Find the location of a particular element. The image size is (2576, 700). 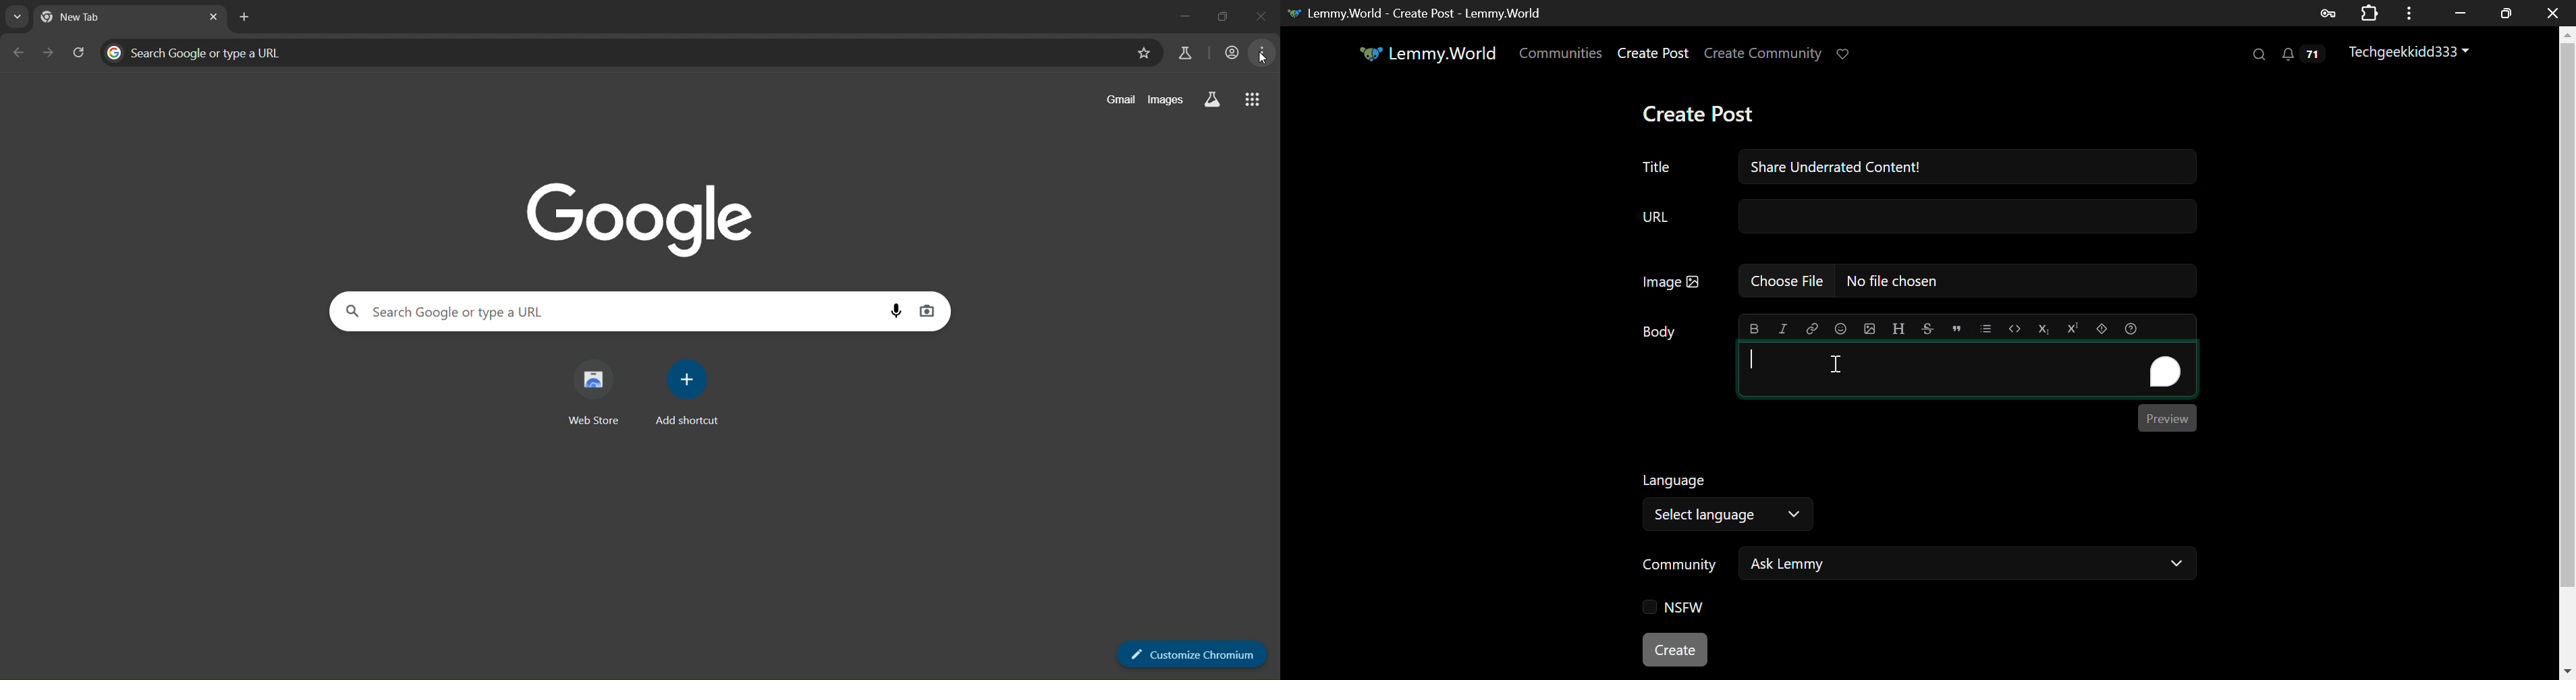

Preview is located at coordinates (2168, 418).